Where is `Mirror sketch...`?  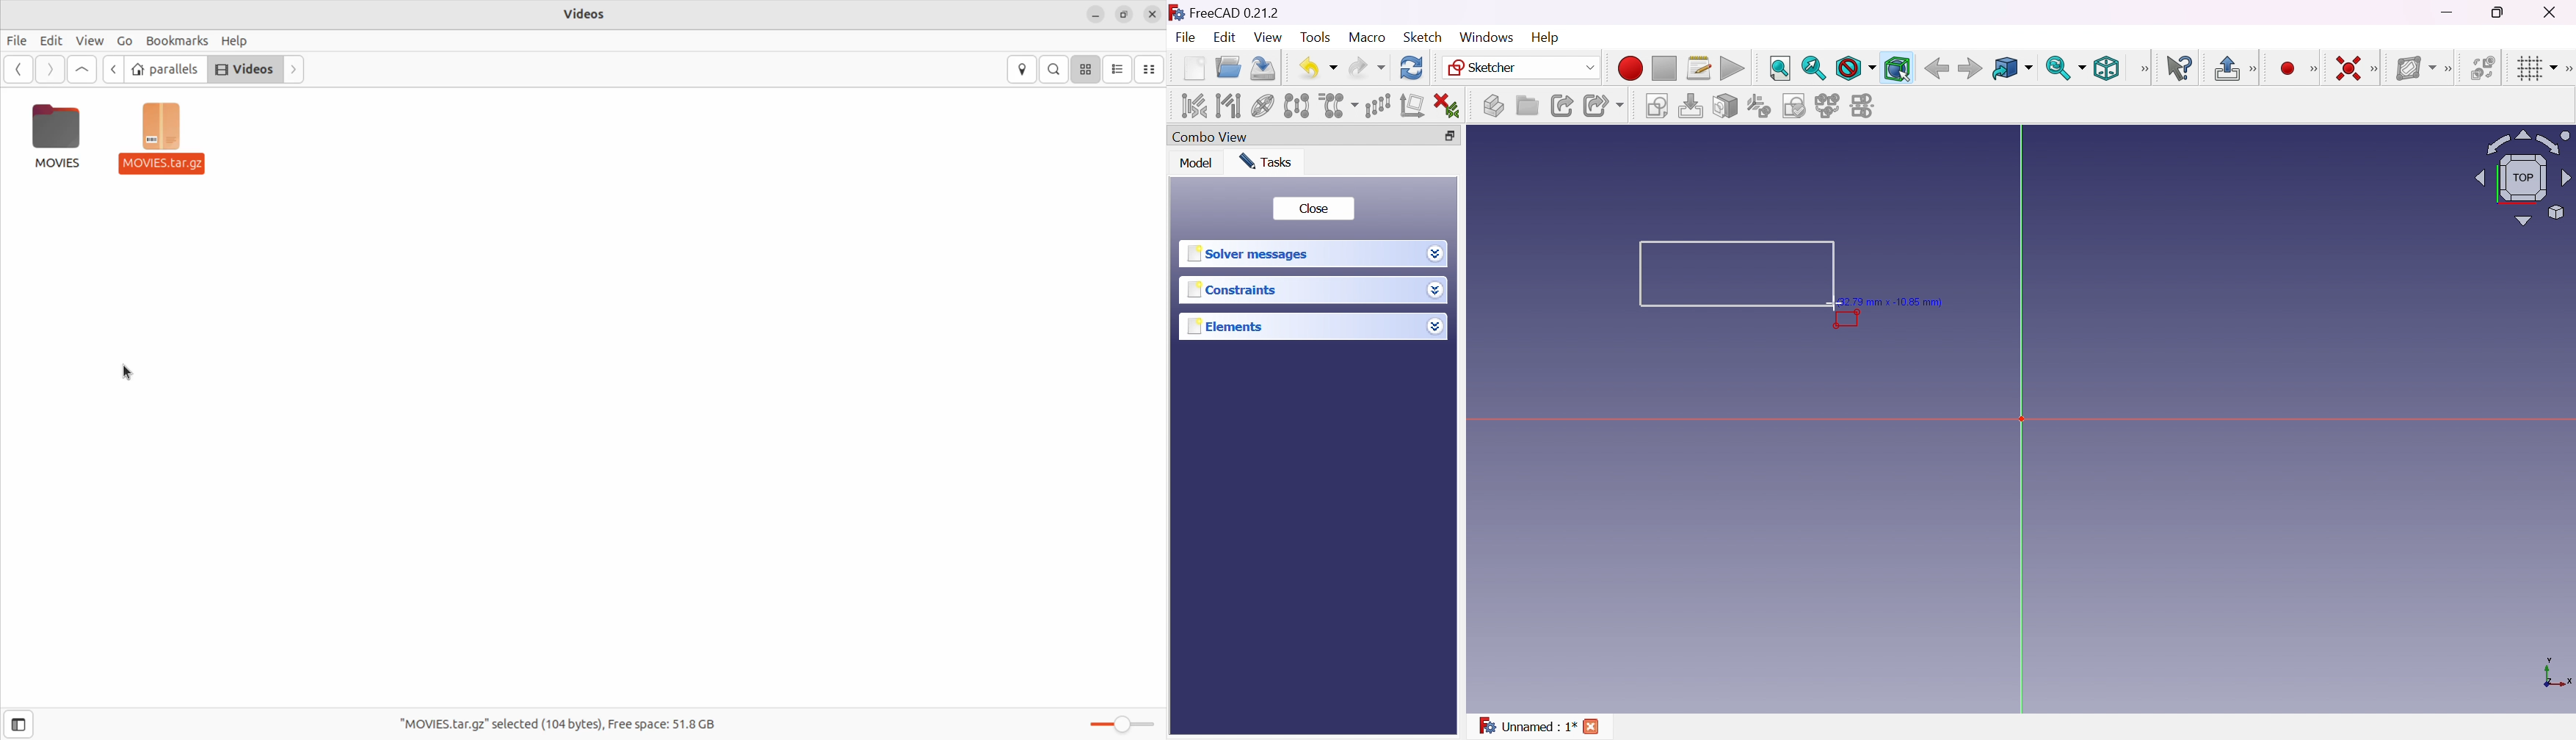
Mirror sketch... is located at coordinates (1864, 106).